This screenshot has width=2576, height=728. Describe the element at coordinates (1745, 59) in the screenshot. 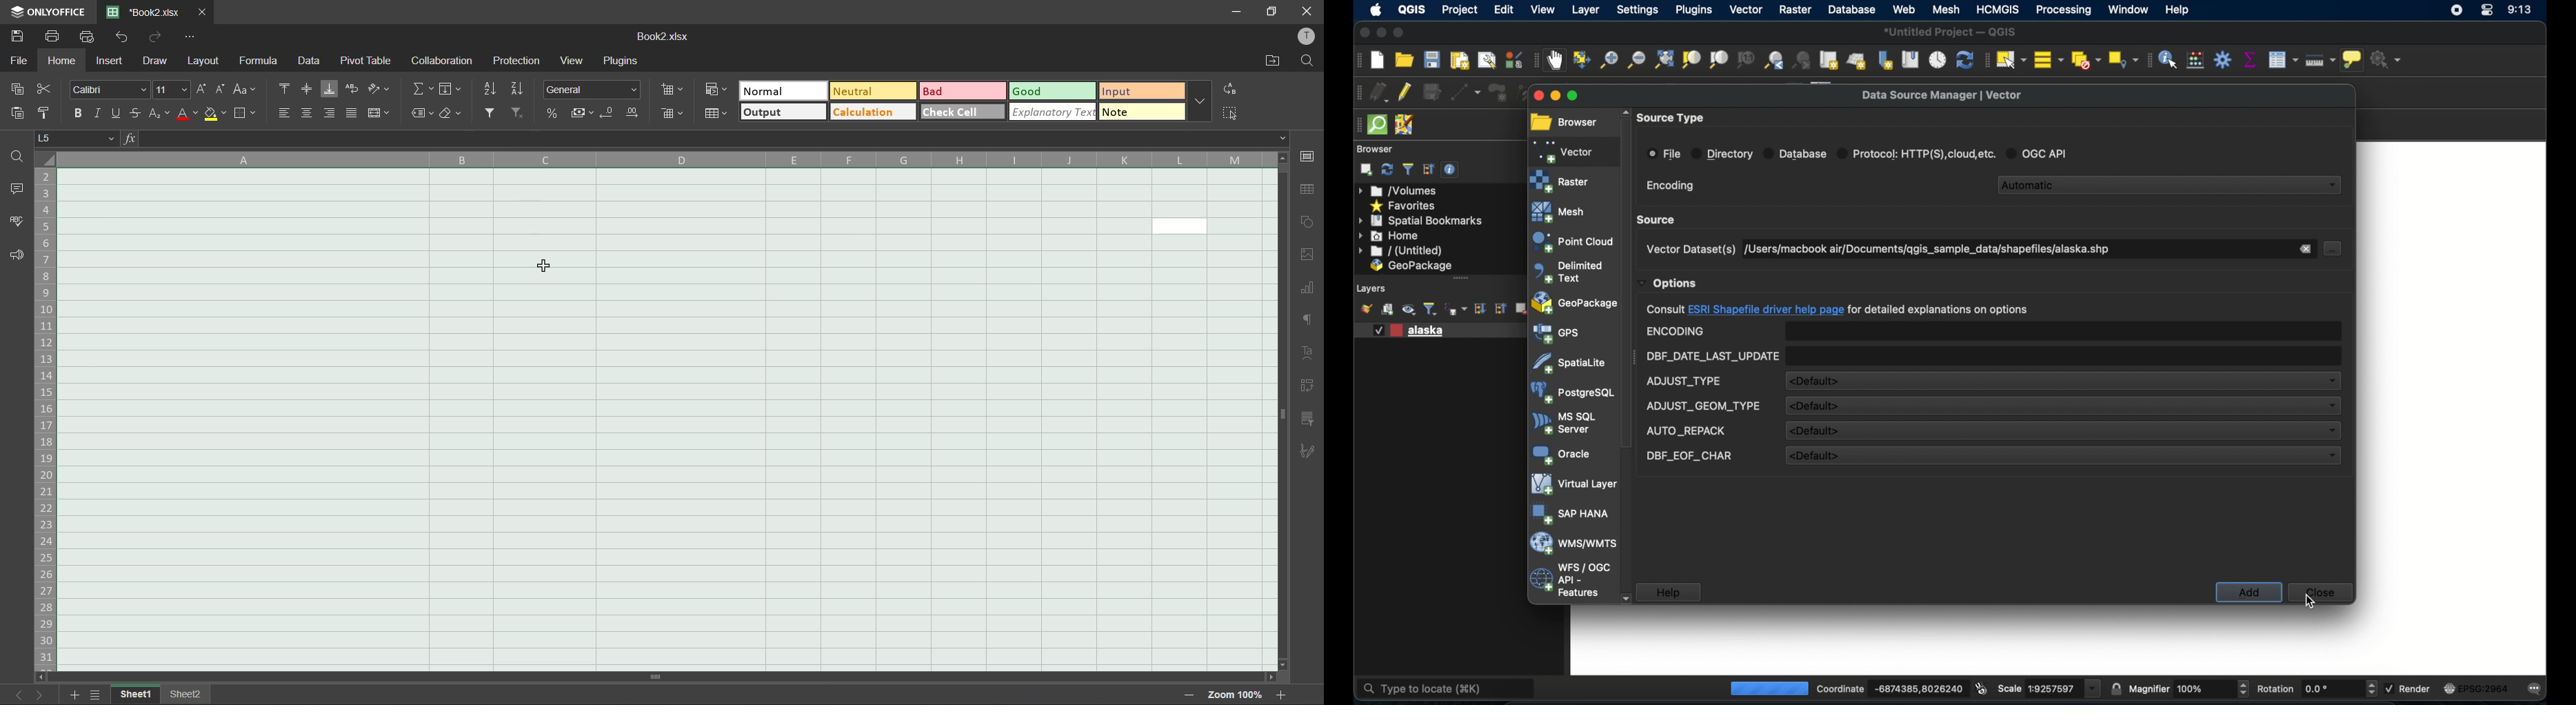

I see `zoom to native resolution` at that location.